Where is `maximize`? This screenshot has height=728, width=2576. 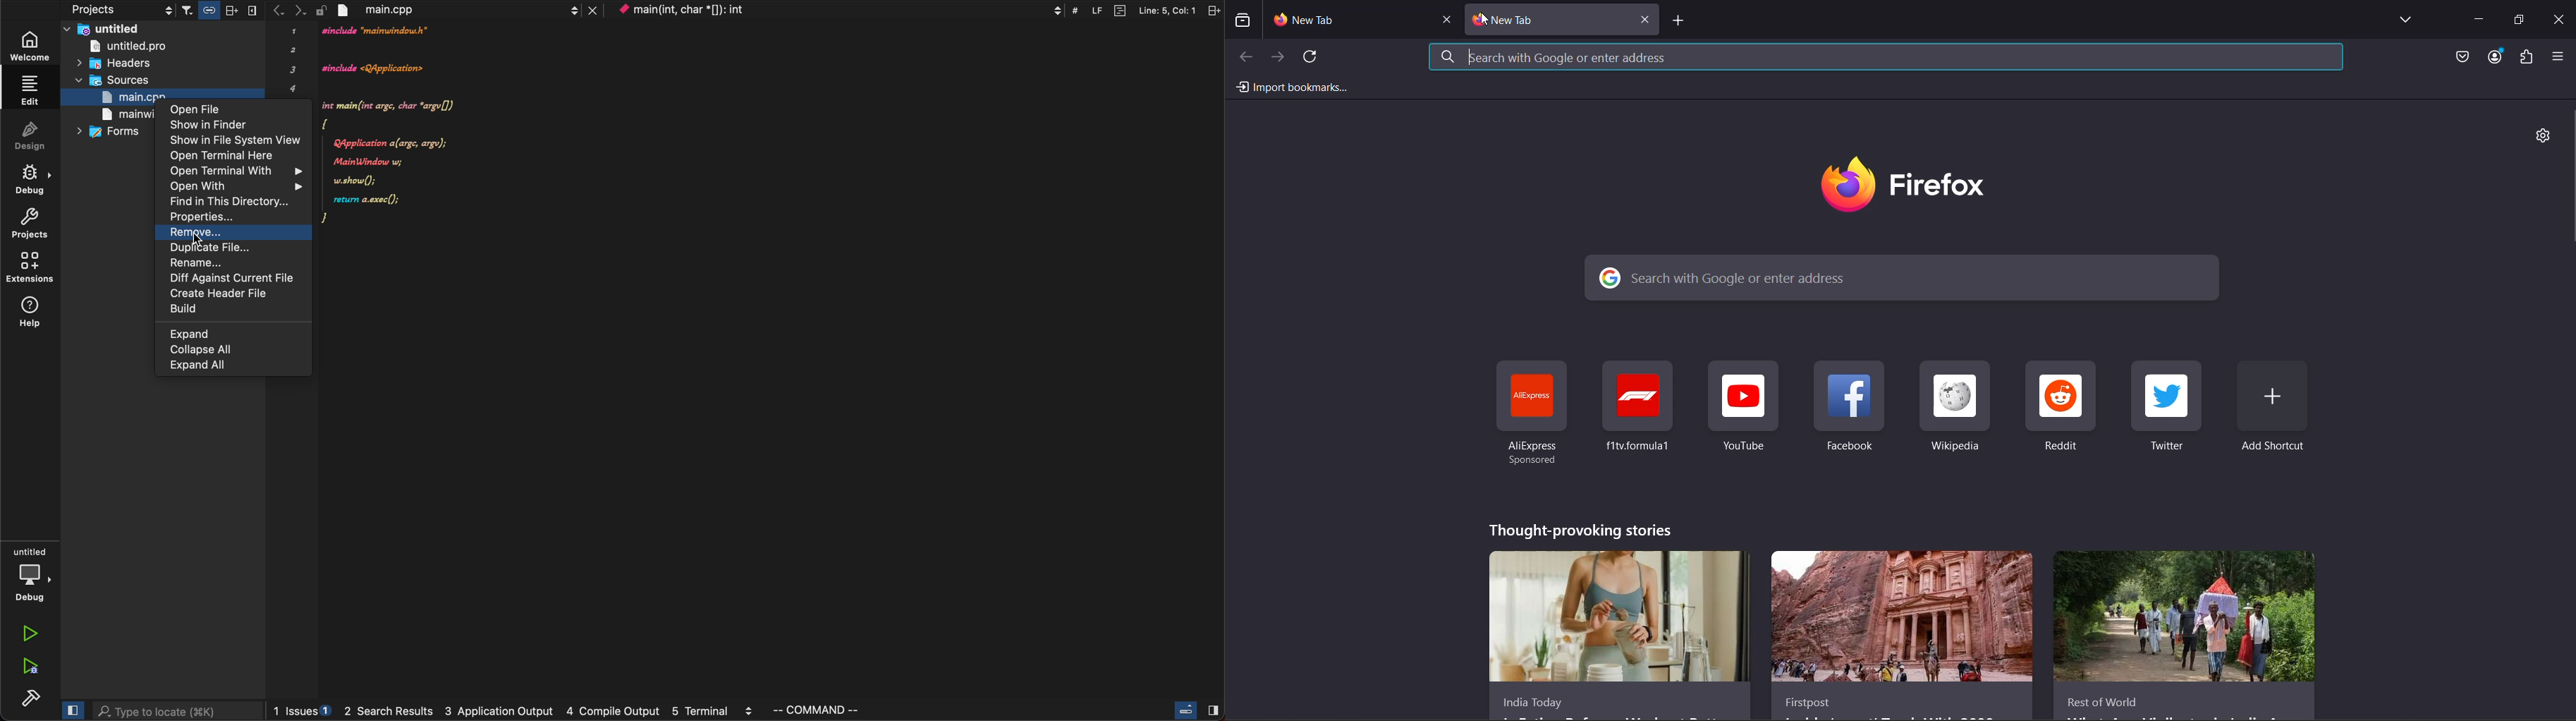 maximize is located at coordinates (2522, 18).